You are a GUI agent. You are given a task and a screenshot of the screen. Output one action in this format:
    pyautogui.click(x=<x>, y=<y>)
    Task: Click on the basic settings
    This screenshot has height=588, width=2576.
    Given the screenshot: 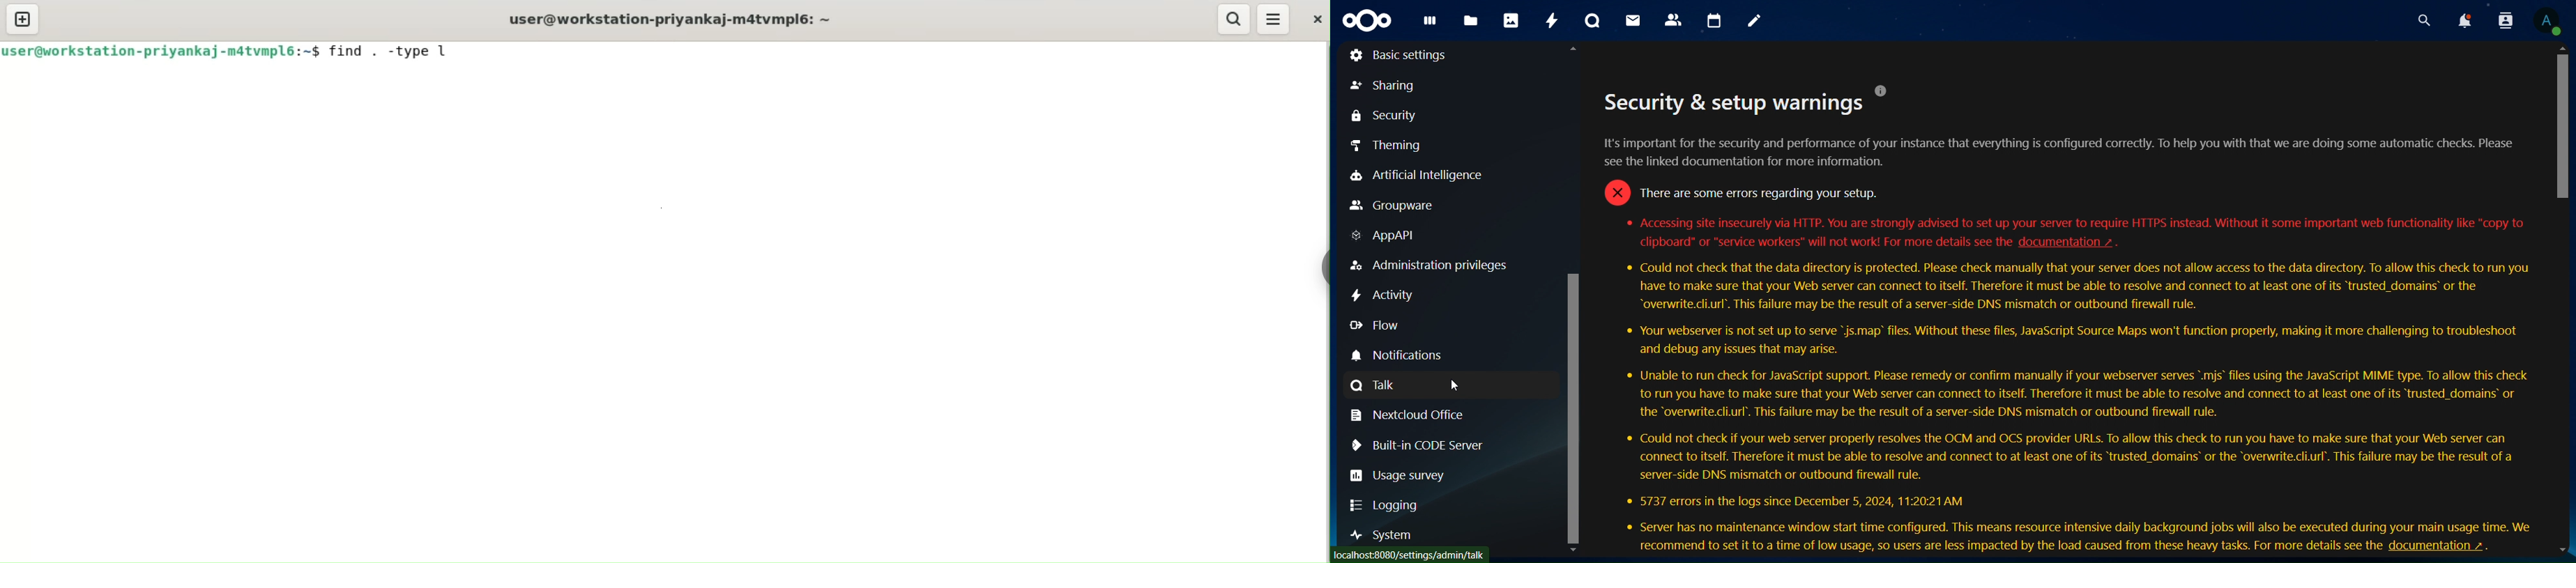 What is the action you would take?
    pyautogui.click(x=1400, y=55)
    